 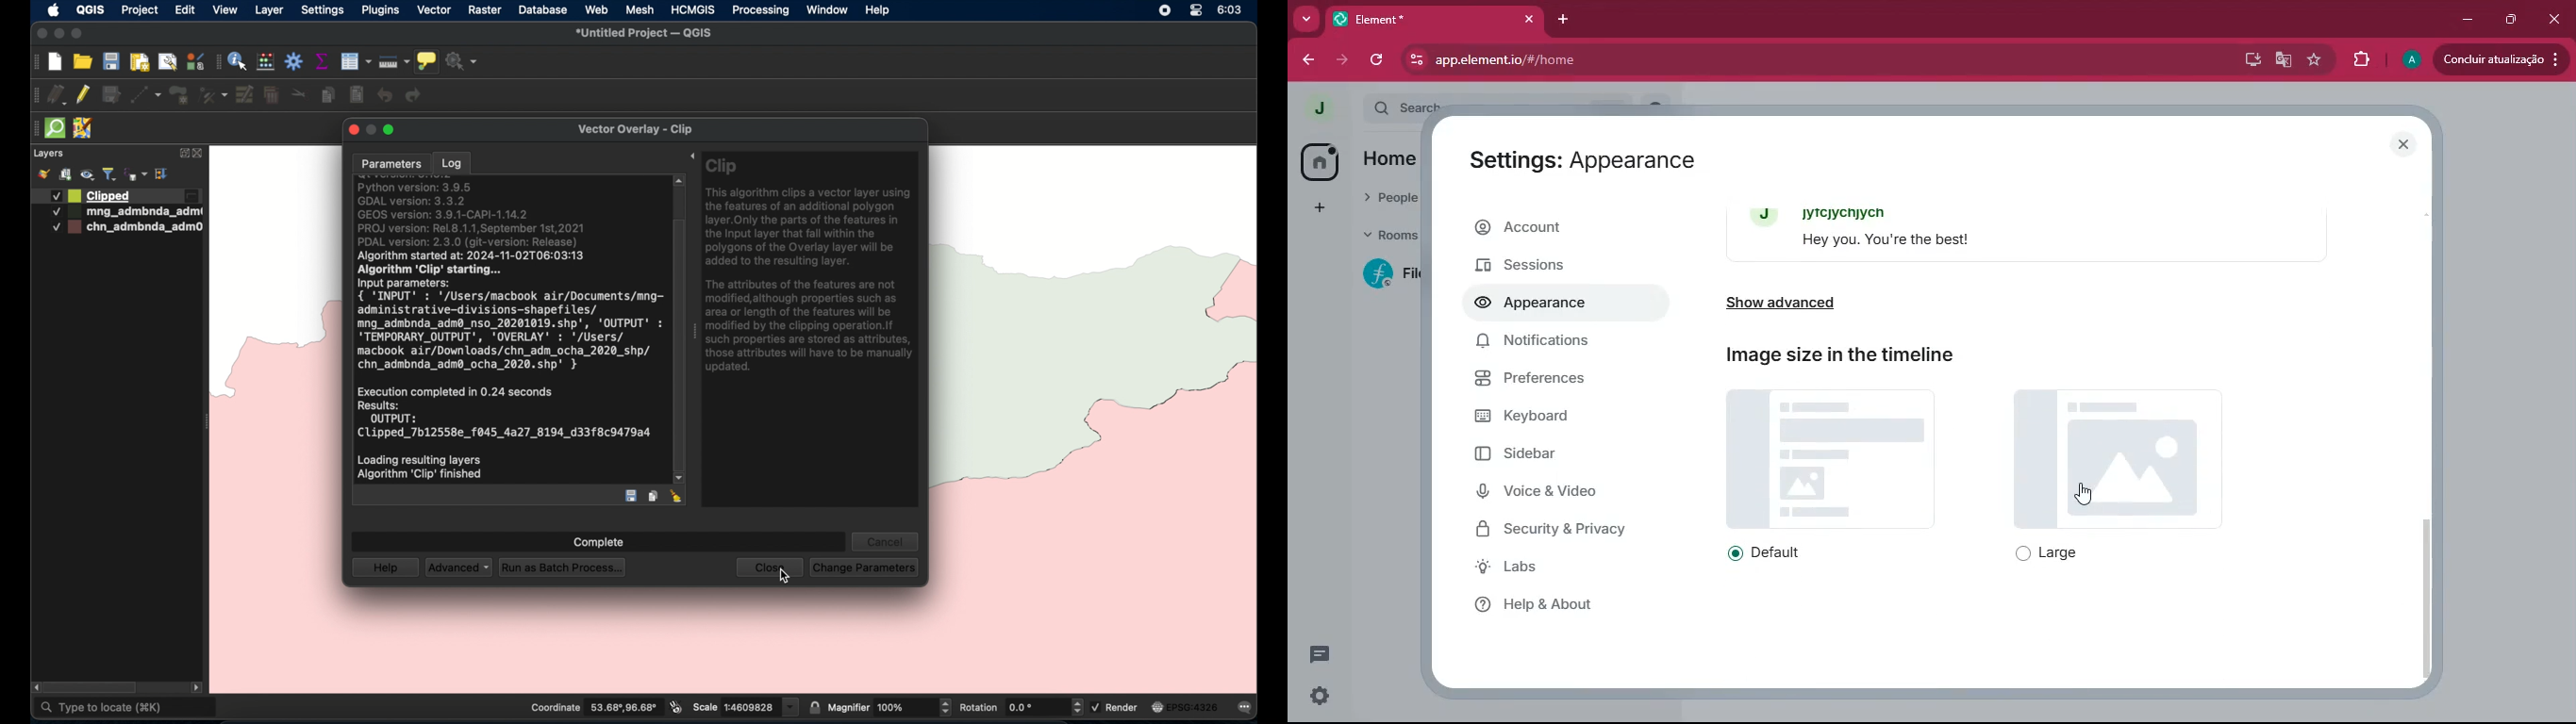 I want to click on extensions, so click(x=2355, y=60).